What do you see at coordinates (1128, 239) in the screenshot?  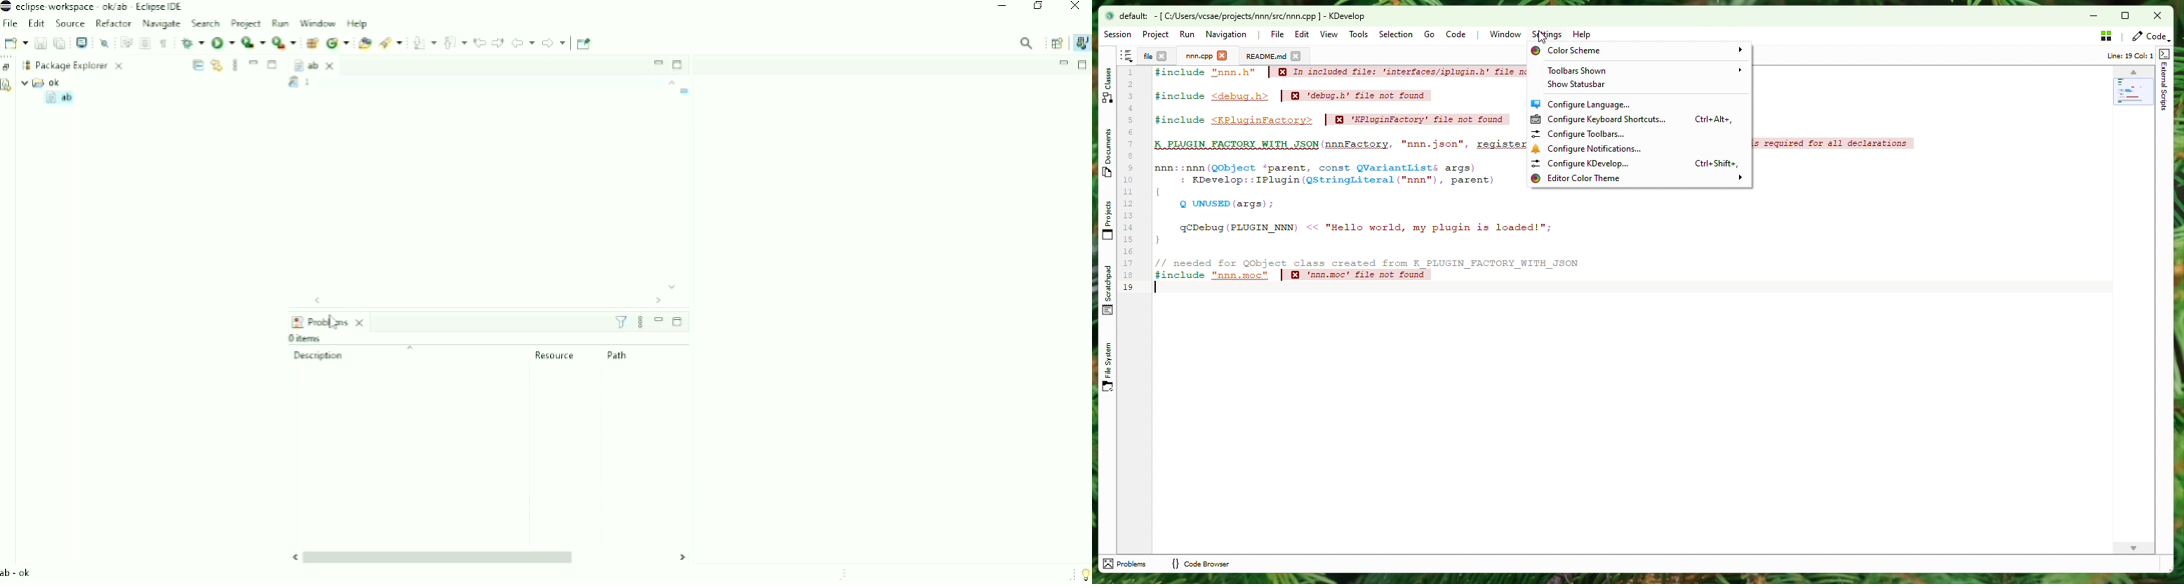 I see `15` at bounding box center [1128, 239].